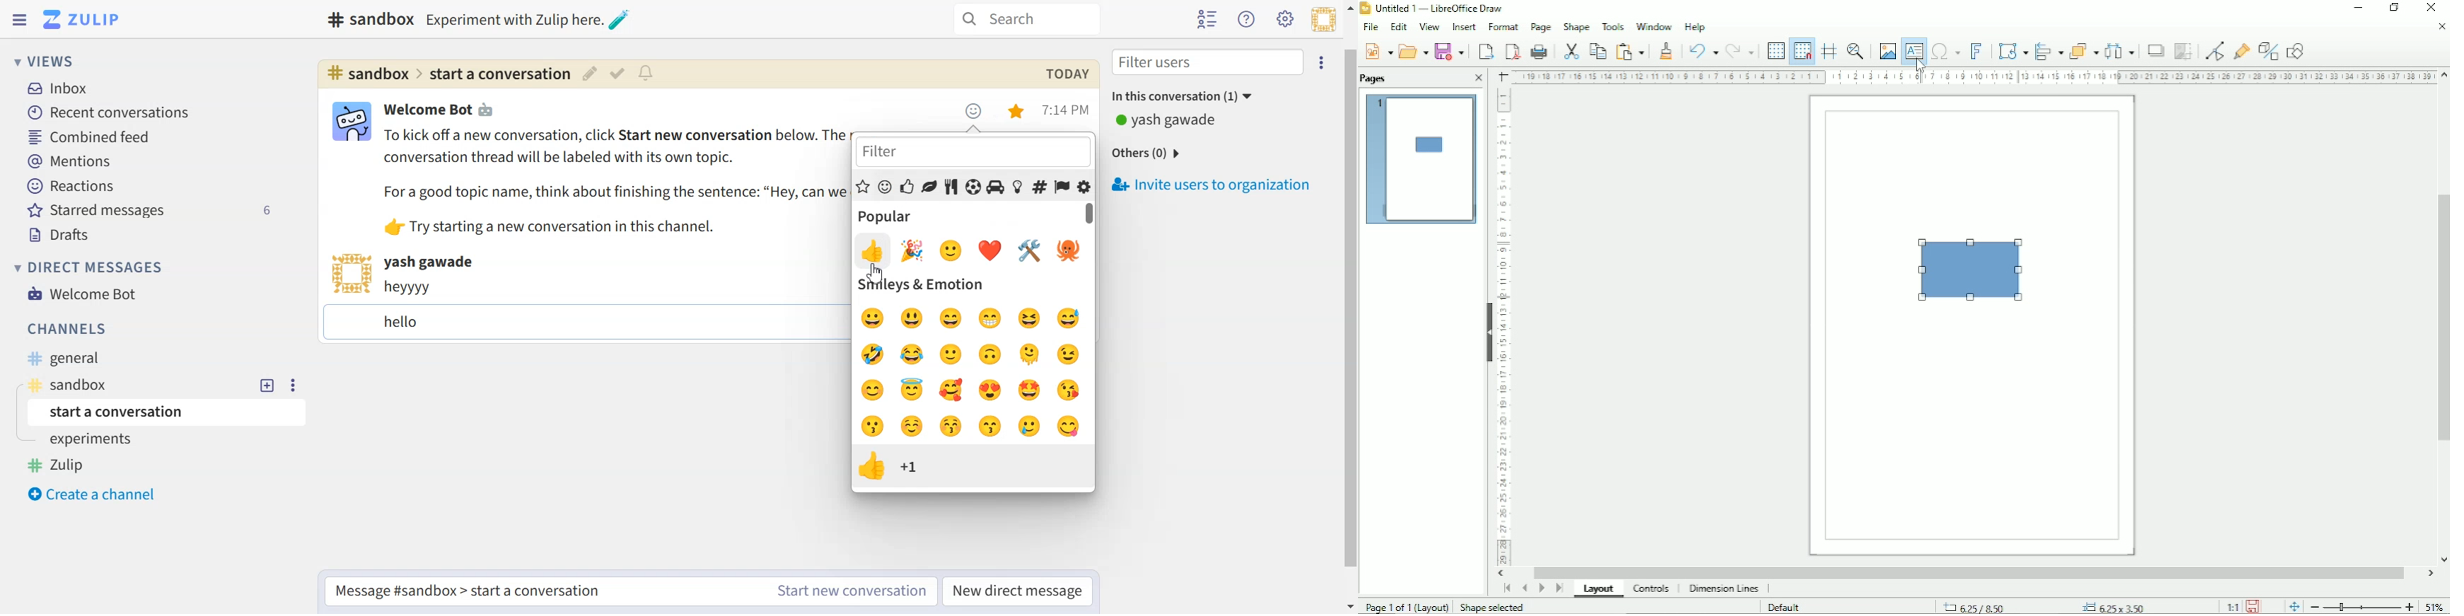  What do you see at coordinates (442, 109) in the screenshot?
I see `Text` at bounding box center [442, 109].